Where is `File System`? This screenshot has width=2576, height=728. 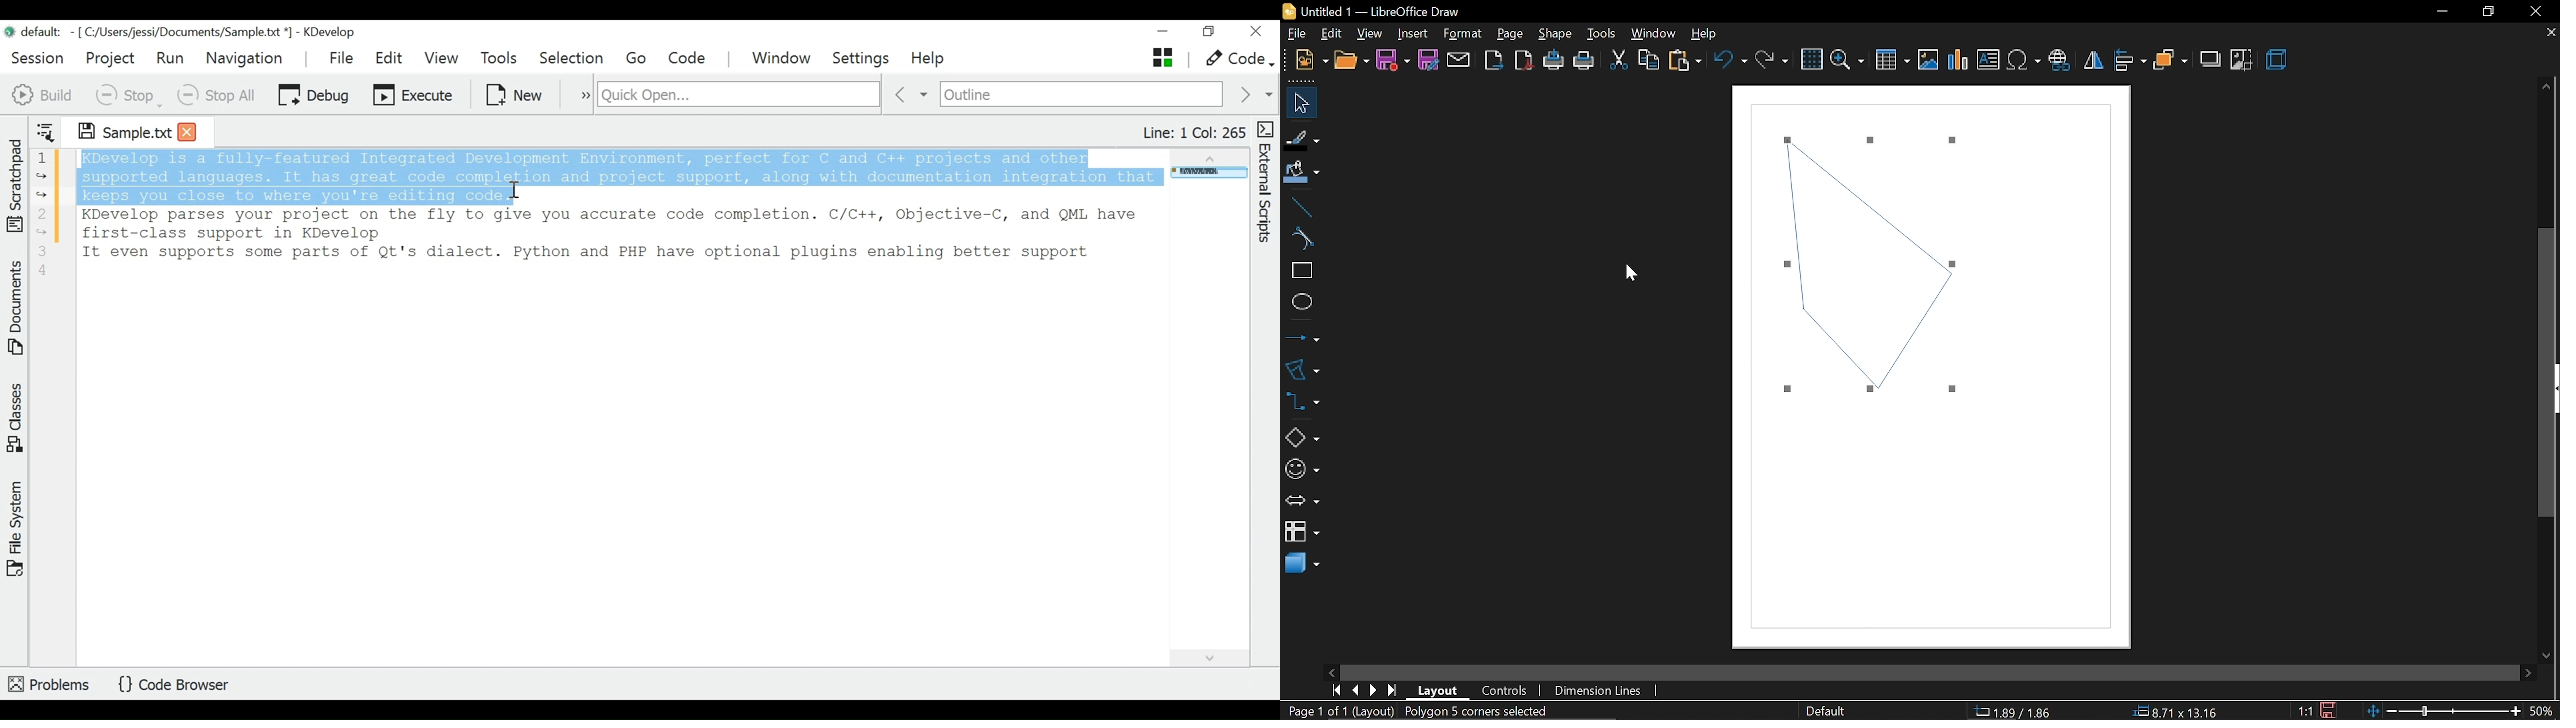
File System is located at coordinates (15, 527).